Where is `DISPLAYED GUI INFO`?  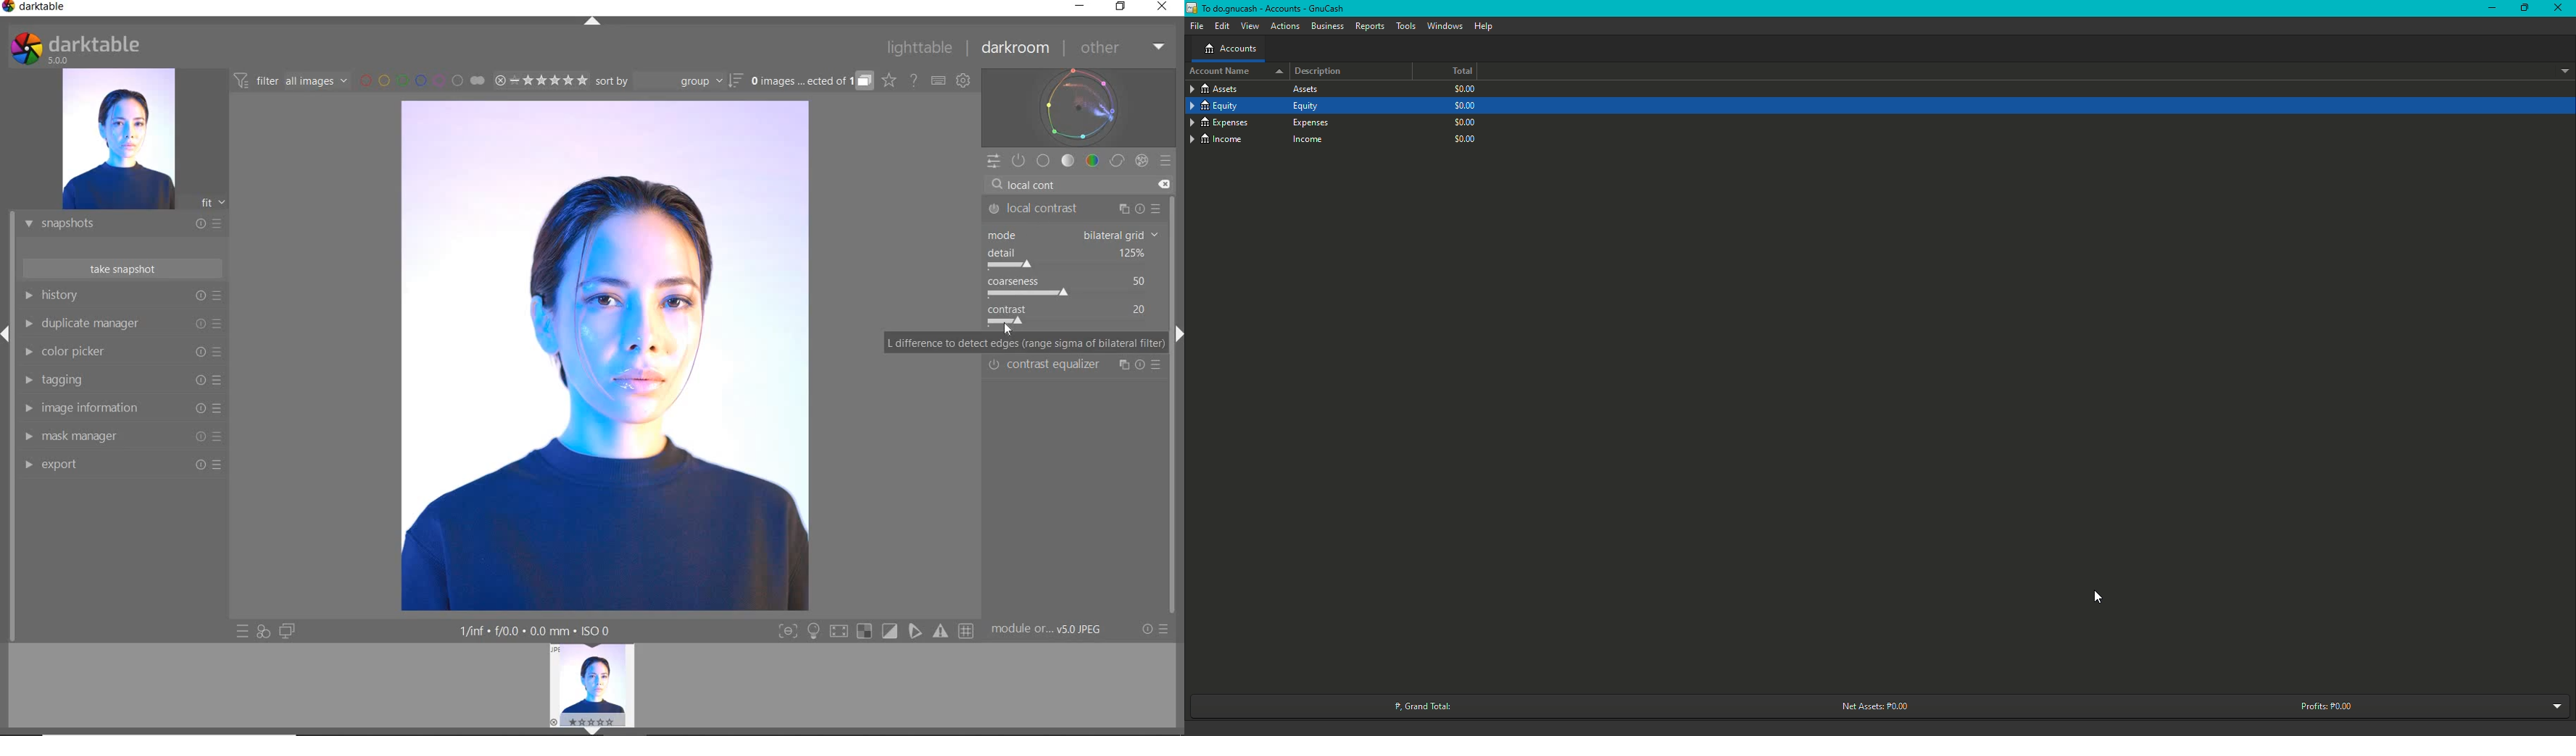 DISPLAYED GUI INFO is located at coordinates (533, 631).